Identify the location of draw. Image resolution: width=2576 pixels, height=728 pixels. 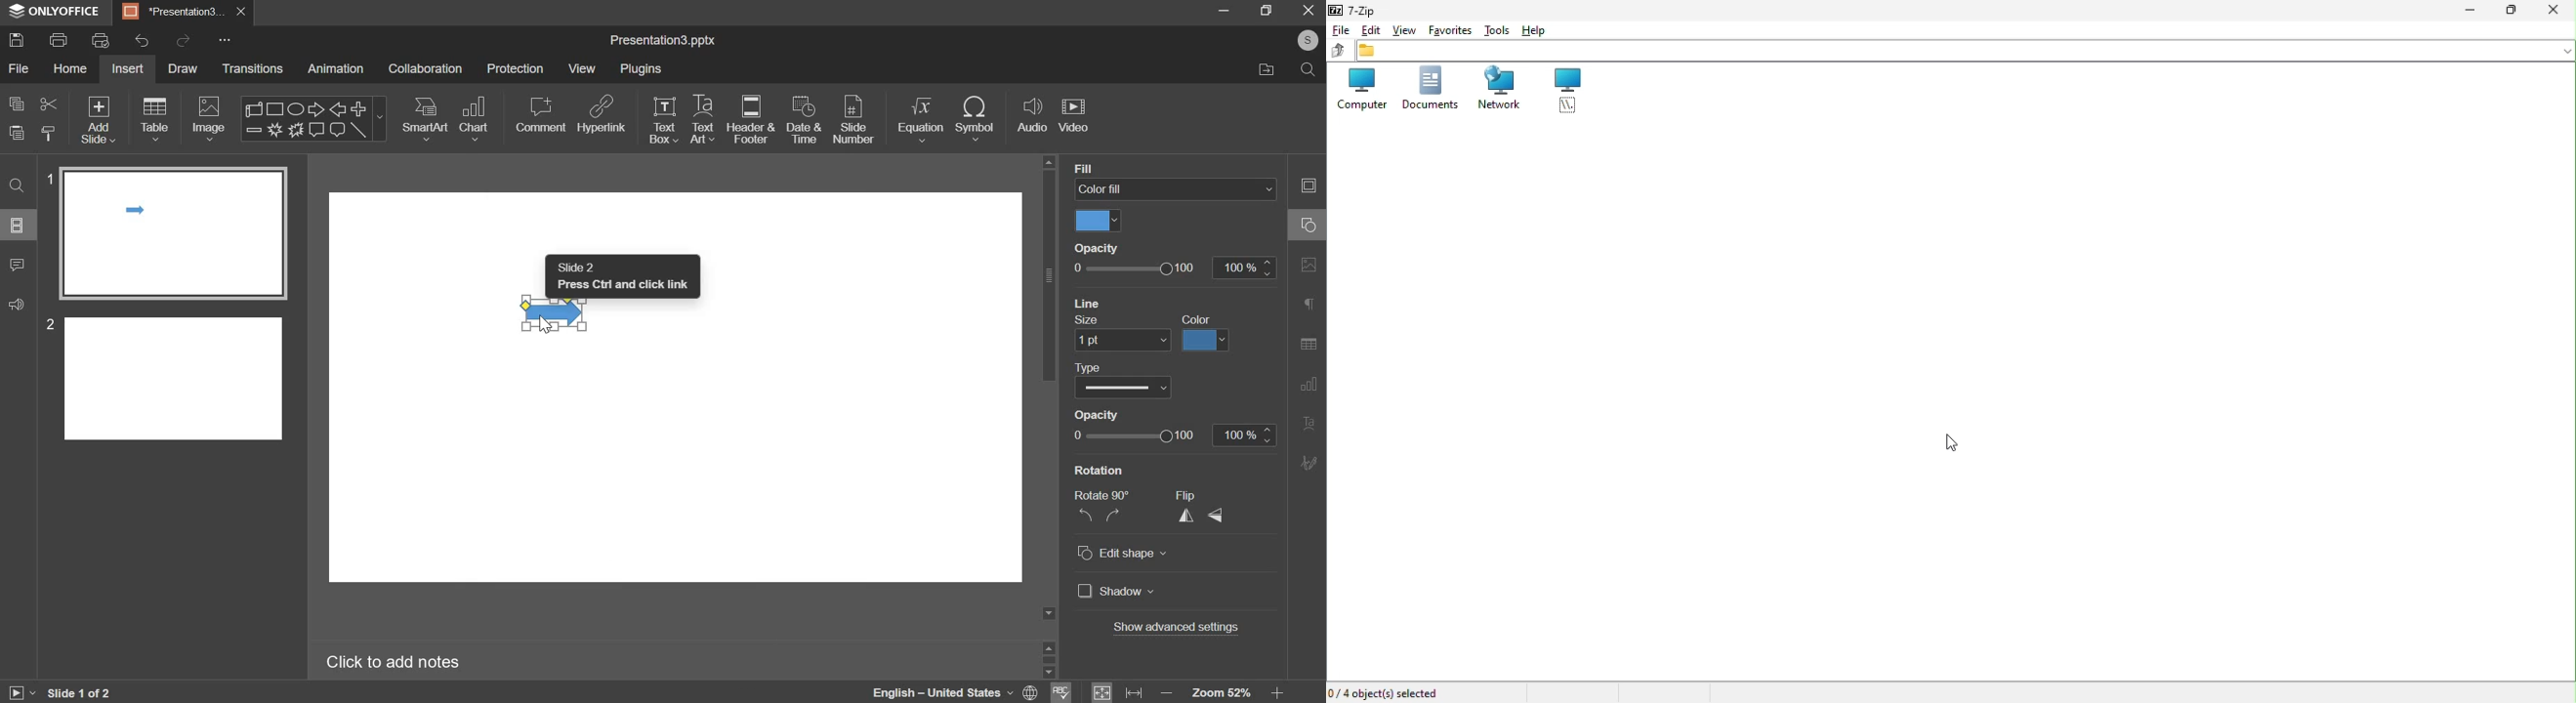
(186, 70).